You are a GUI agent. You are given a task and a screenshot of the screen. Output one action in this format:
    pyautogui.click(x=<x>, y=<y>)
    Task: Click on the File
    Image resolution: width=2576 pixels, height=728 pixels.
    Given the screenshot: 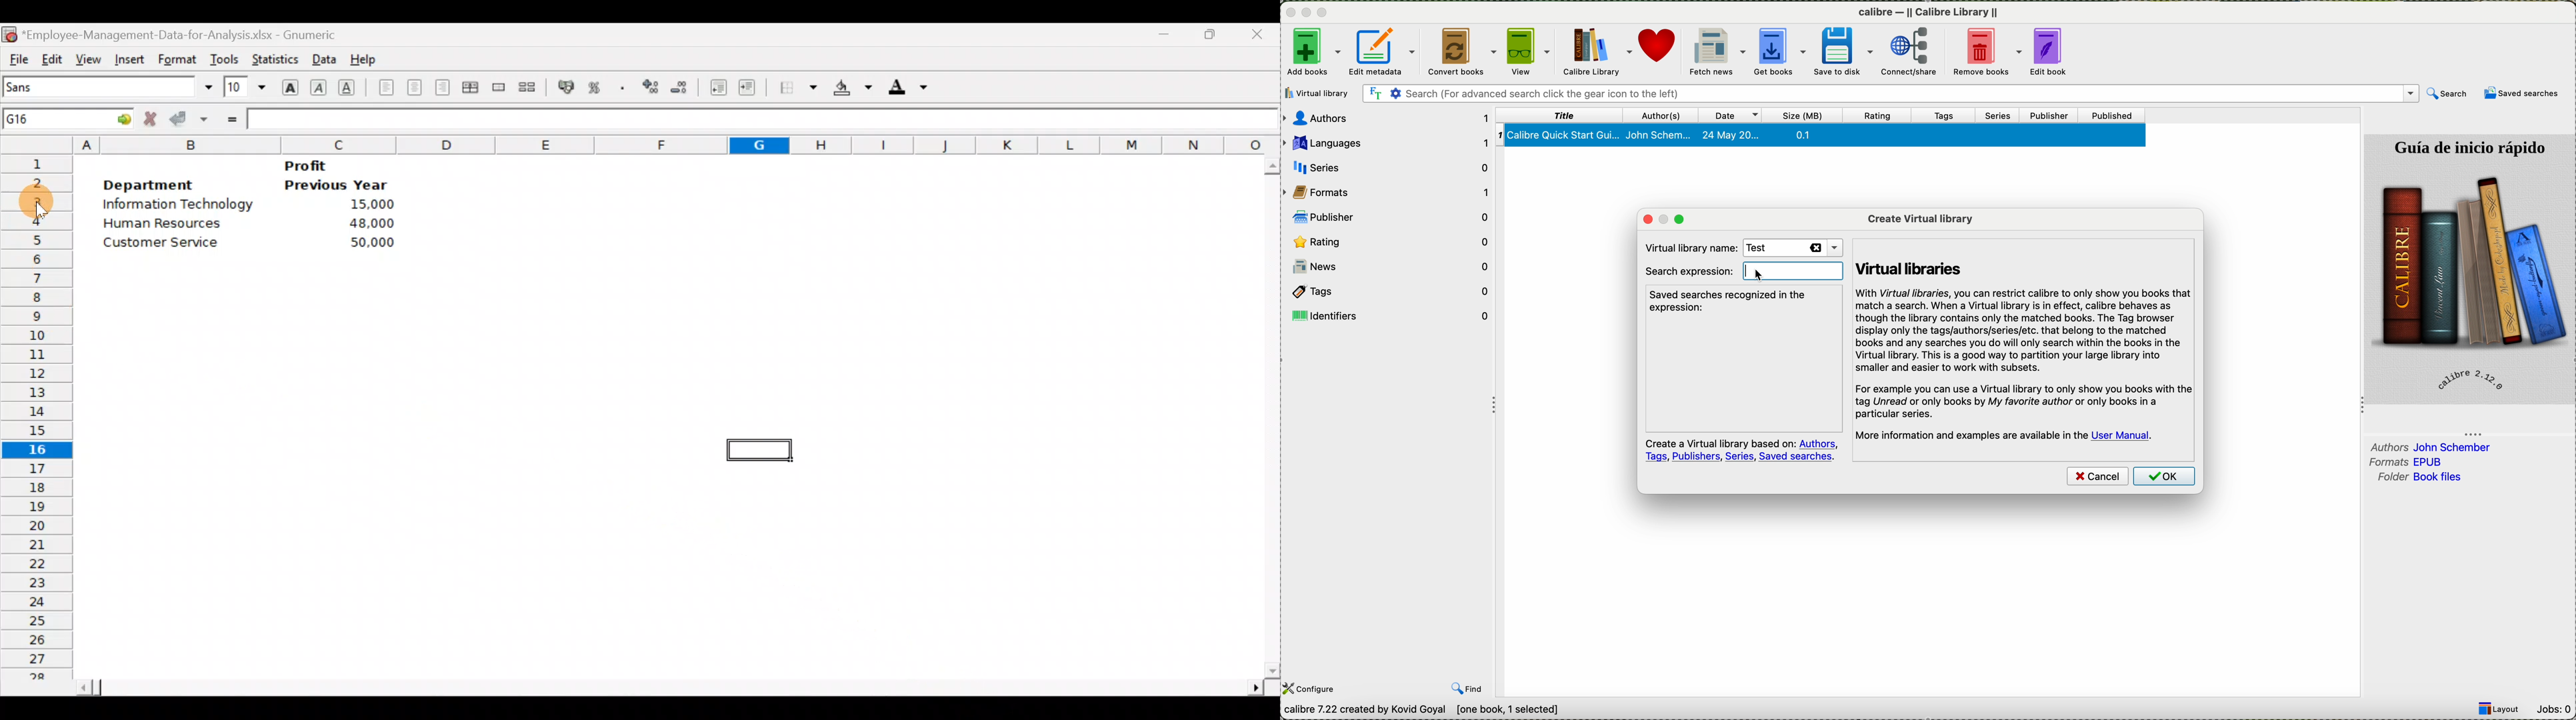 What is the action you would take?
    pyautogui.click(x=17, y=57)
    